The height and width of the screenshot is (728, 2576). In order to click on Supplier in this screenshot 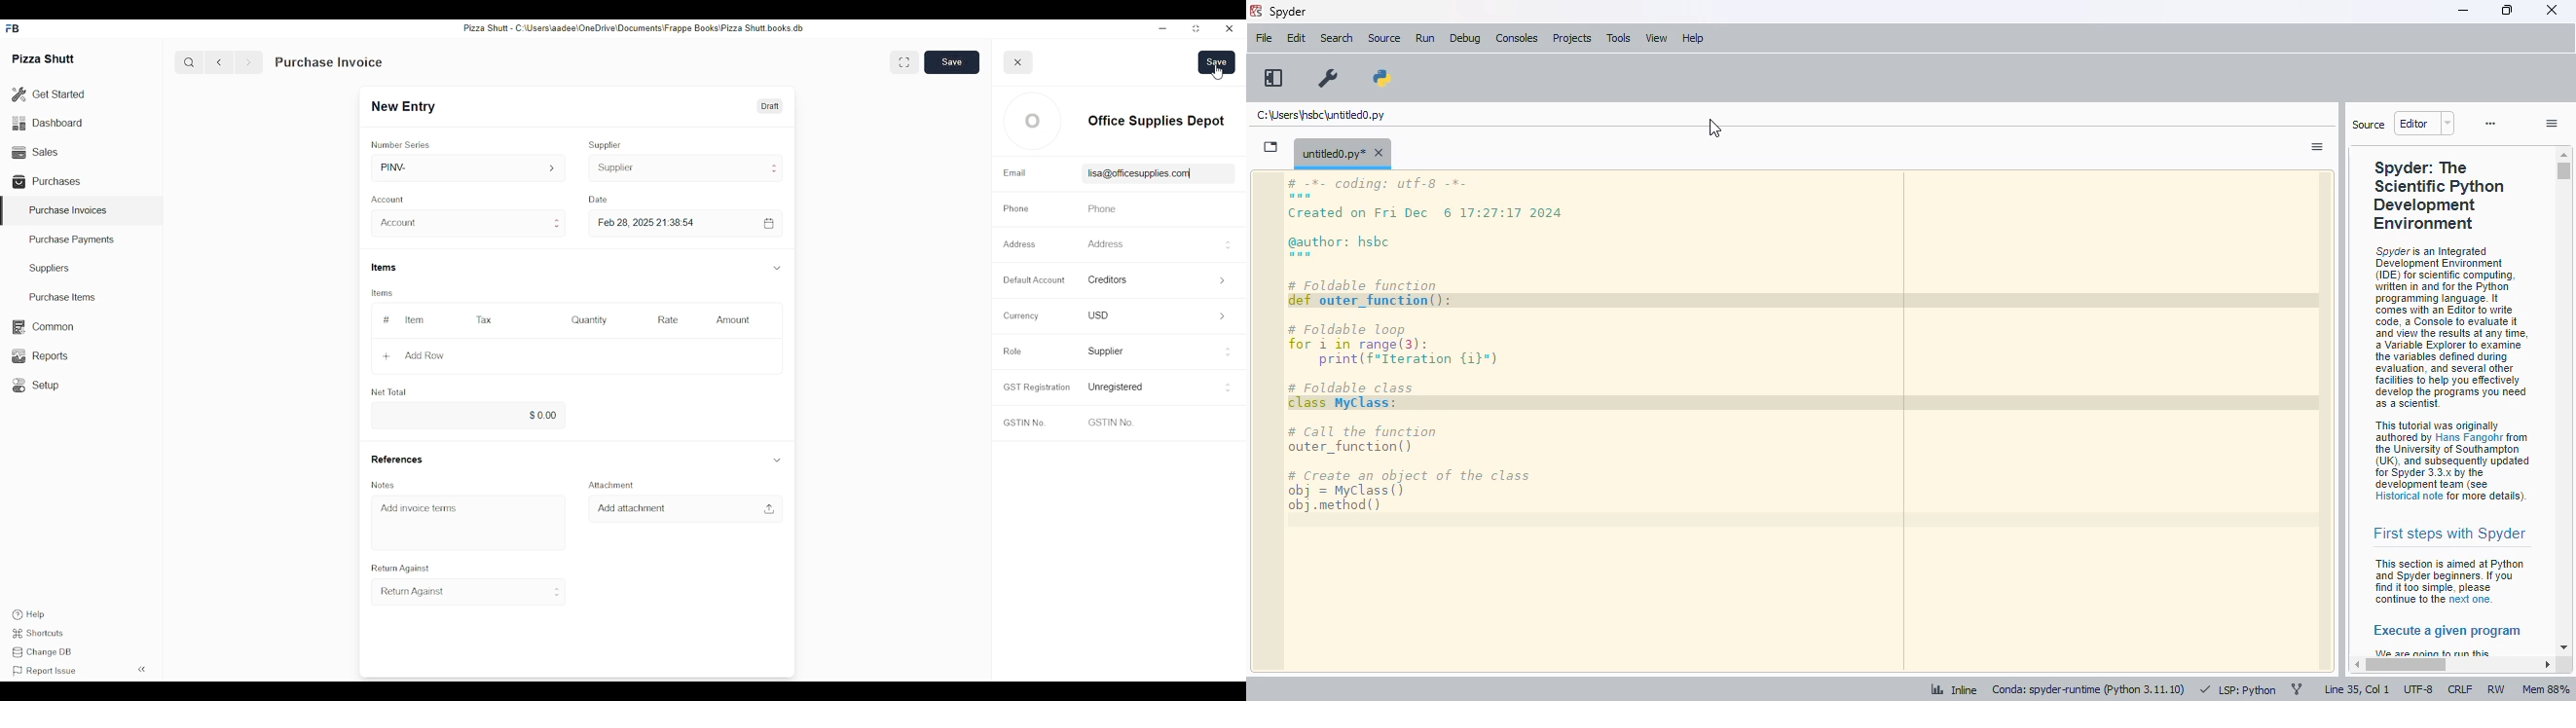, I will do `click(1107, 352)`.